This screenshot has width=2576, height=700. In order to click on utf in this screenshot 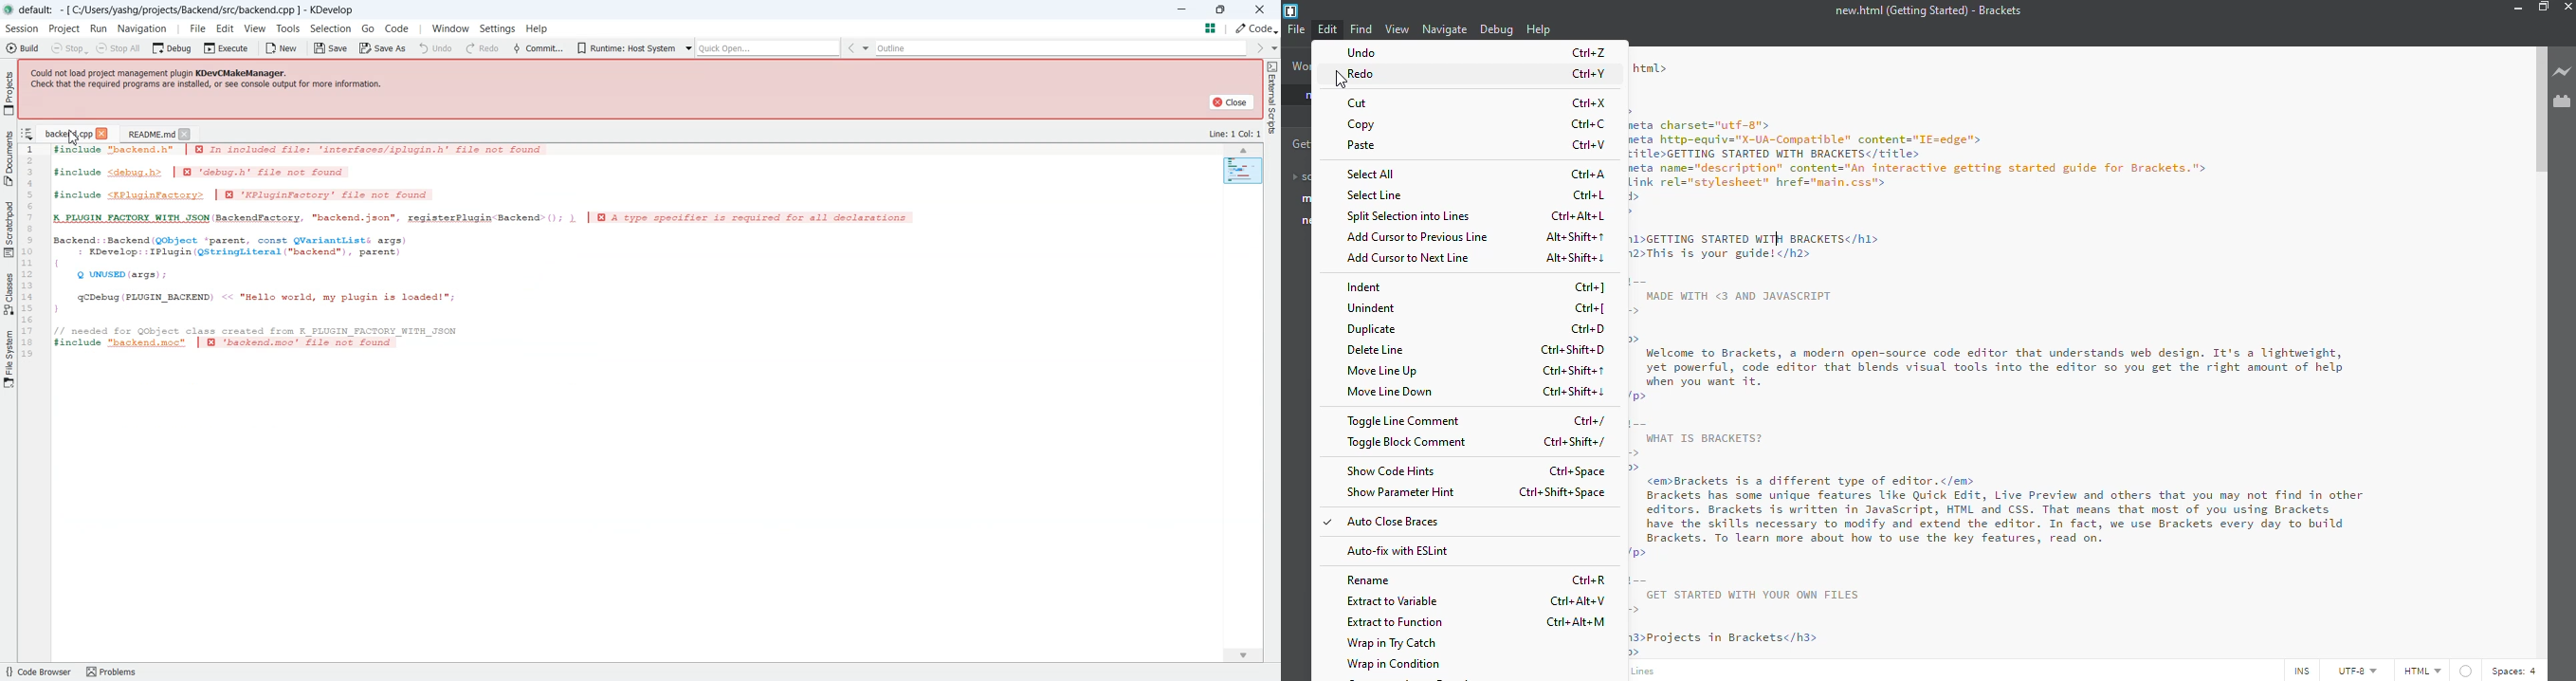, I will do `click(2356, 670)`.